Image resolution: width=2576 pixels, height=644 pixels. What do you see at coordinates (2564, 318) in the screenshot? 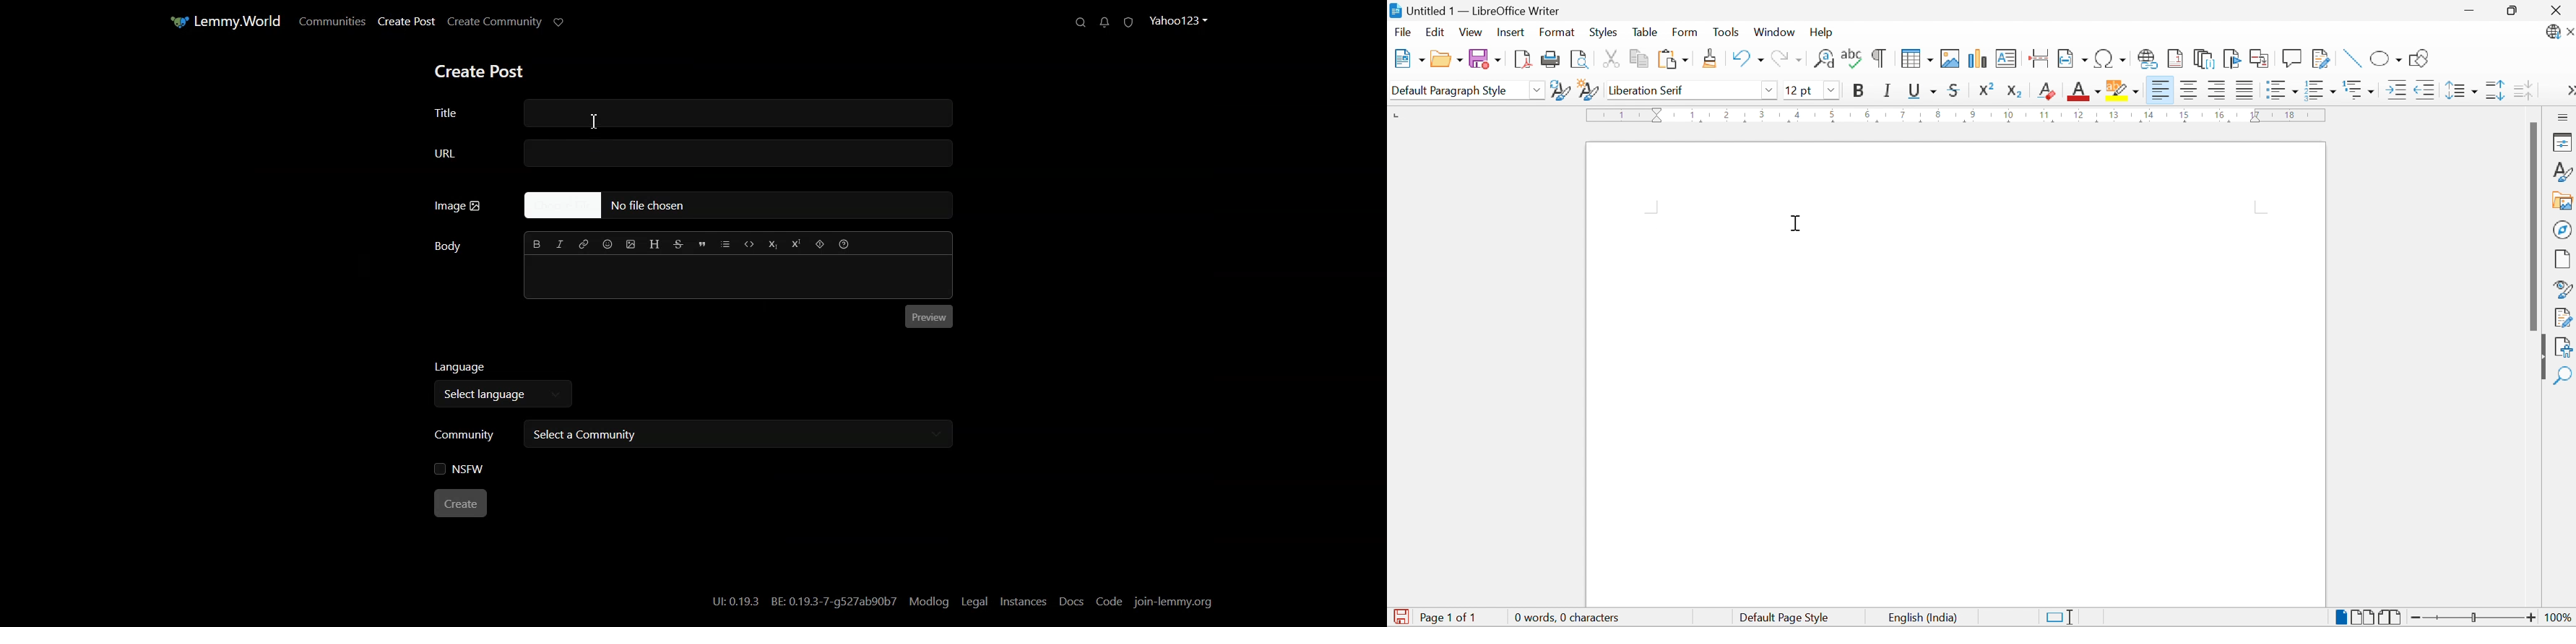
I see `Manage Changes` at bounding box center [2564, 318].